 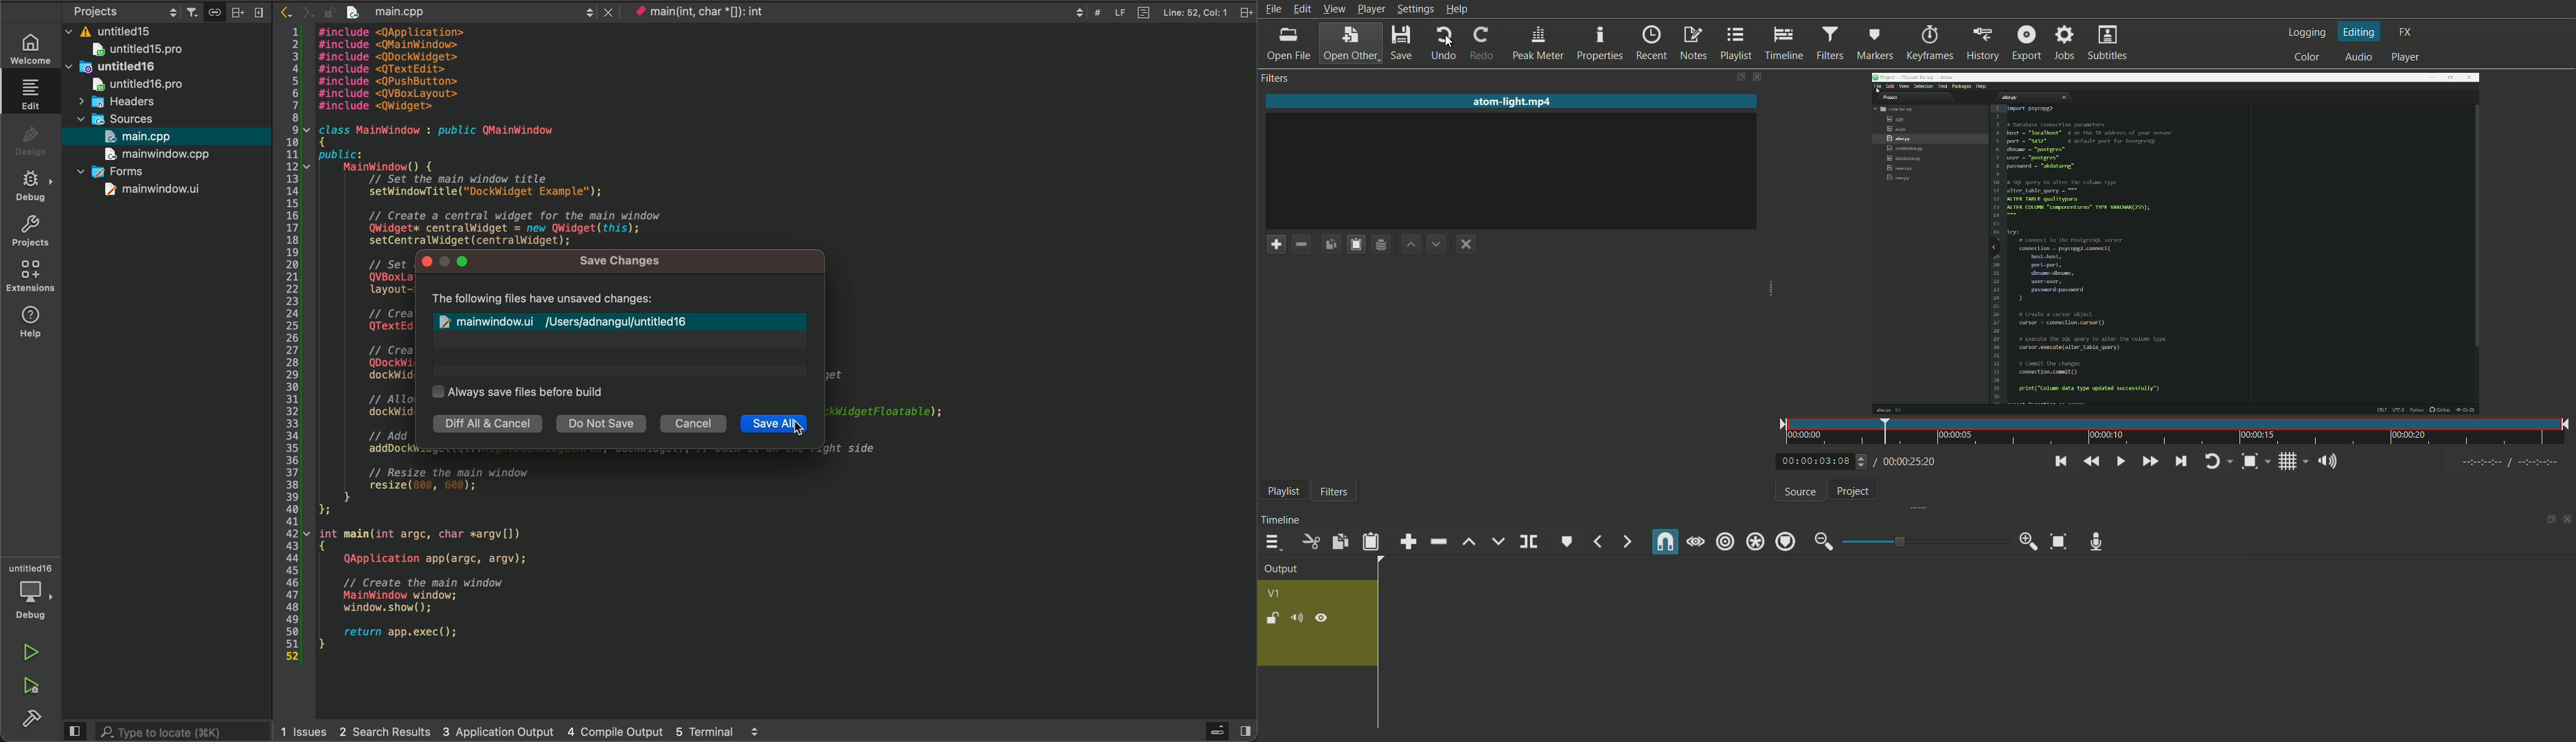 What do you see at coordinates (526, 732) in the screenshot?
I see `logs` at bounding box center [526, 732].